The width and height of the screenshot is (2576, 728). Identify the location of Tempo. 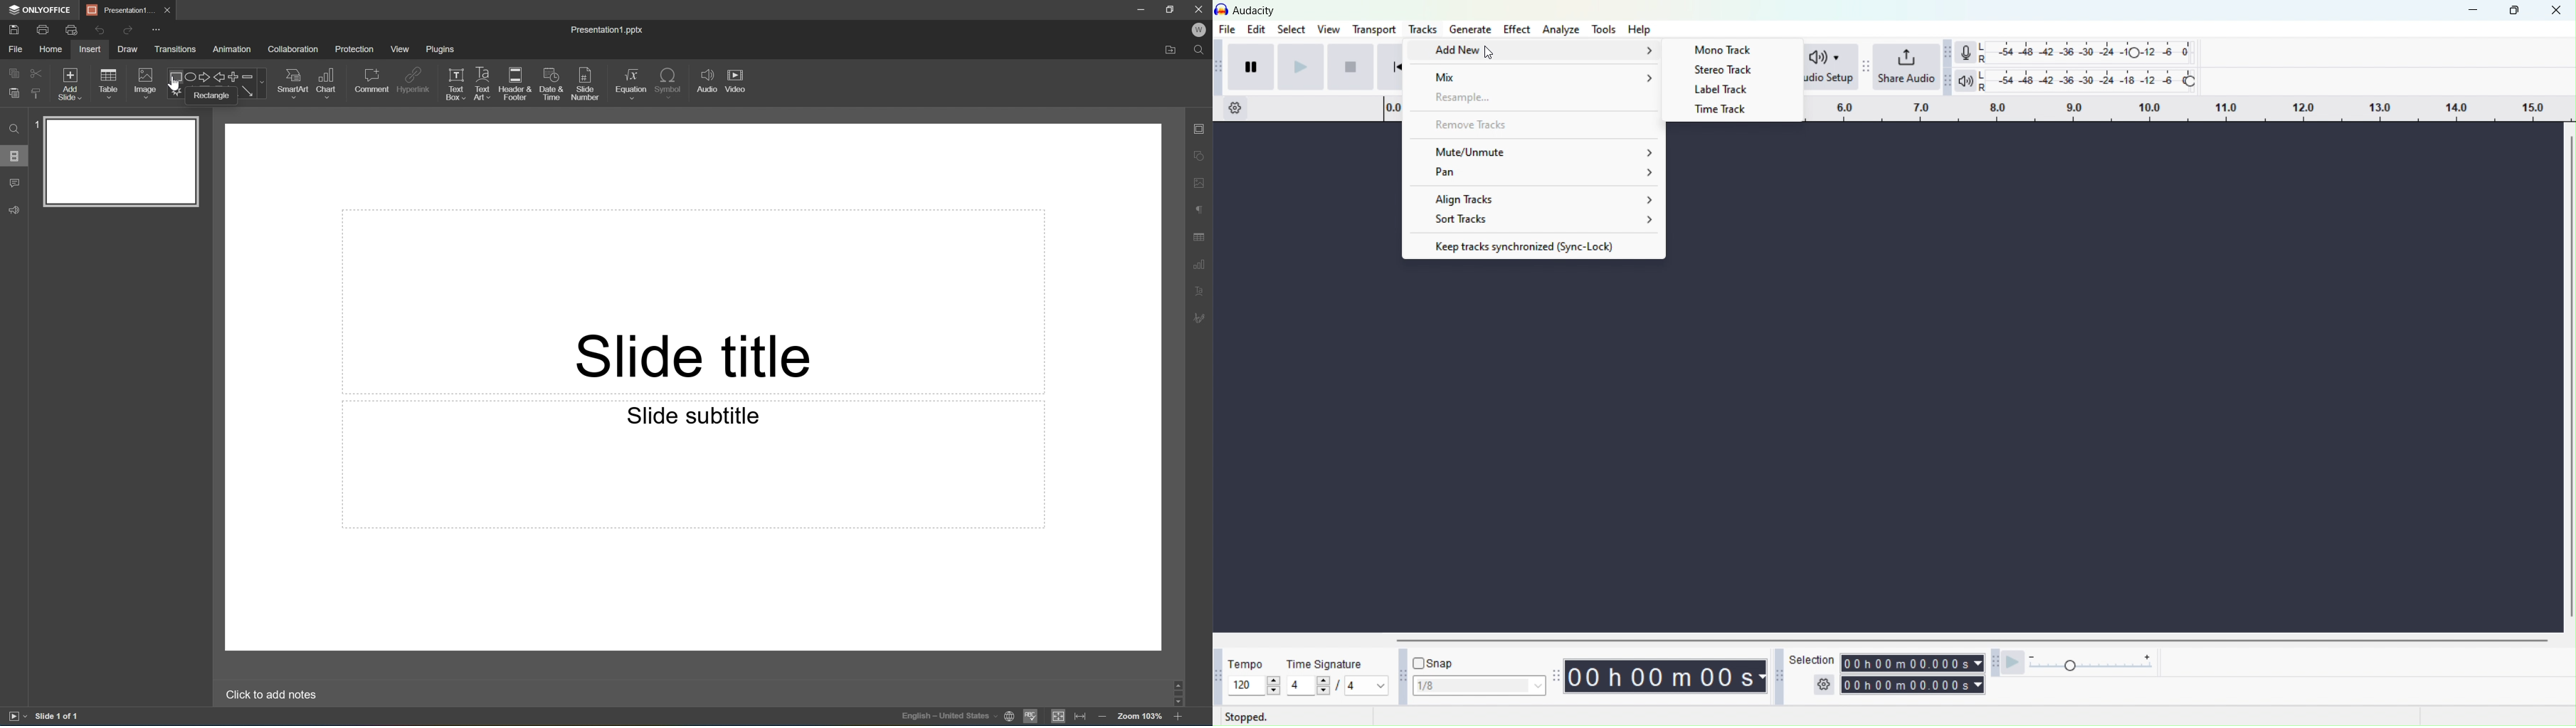
(1247, 665).